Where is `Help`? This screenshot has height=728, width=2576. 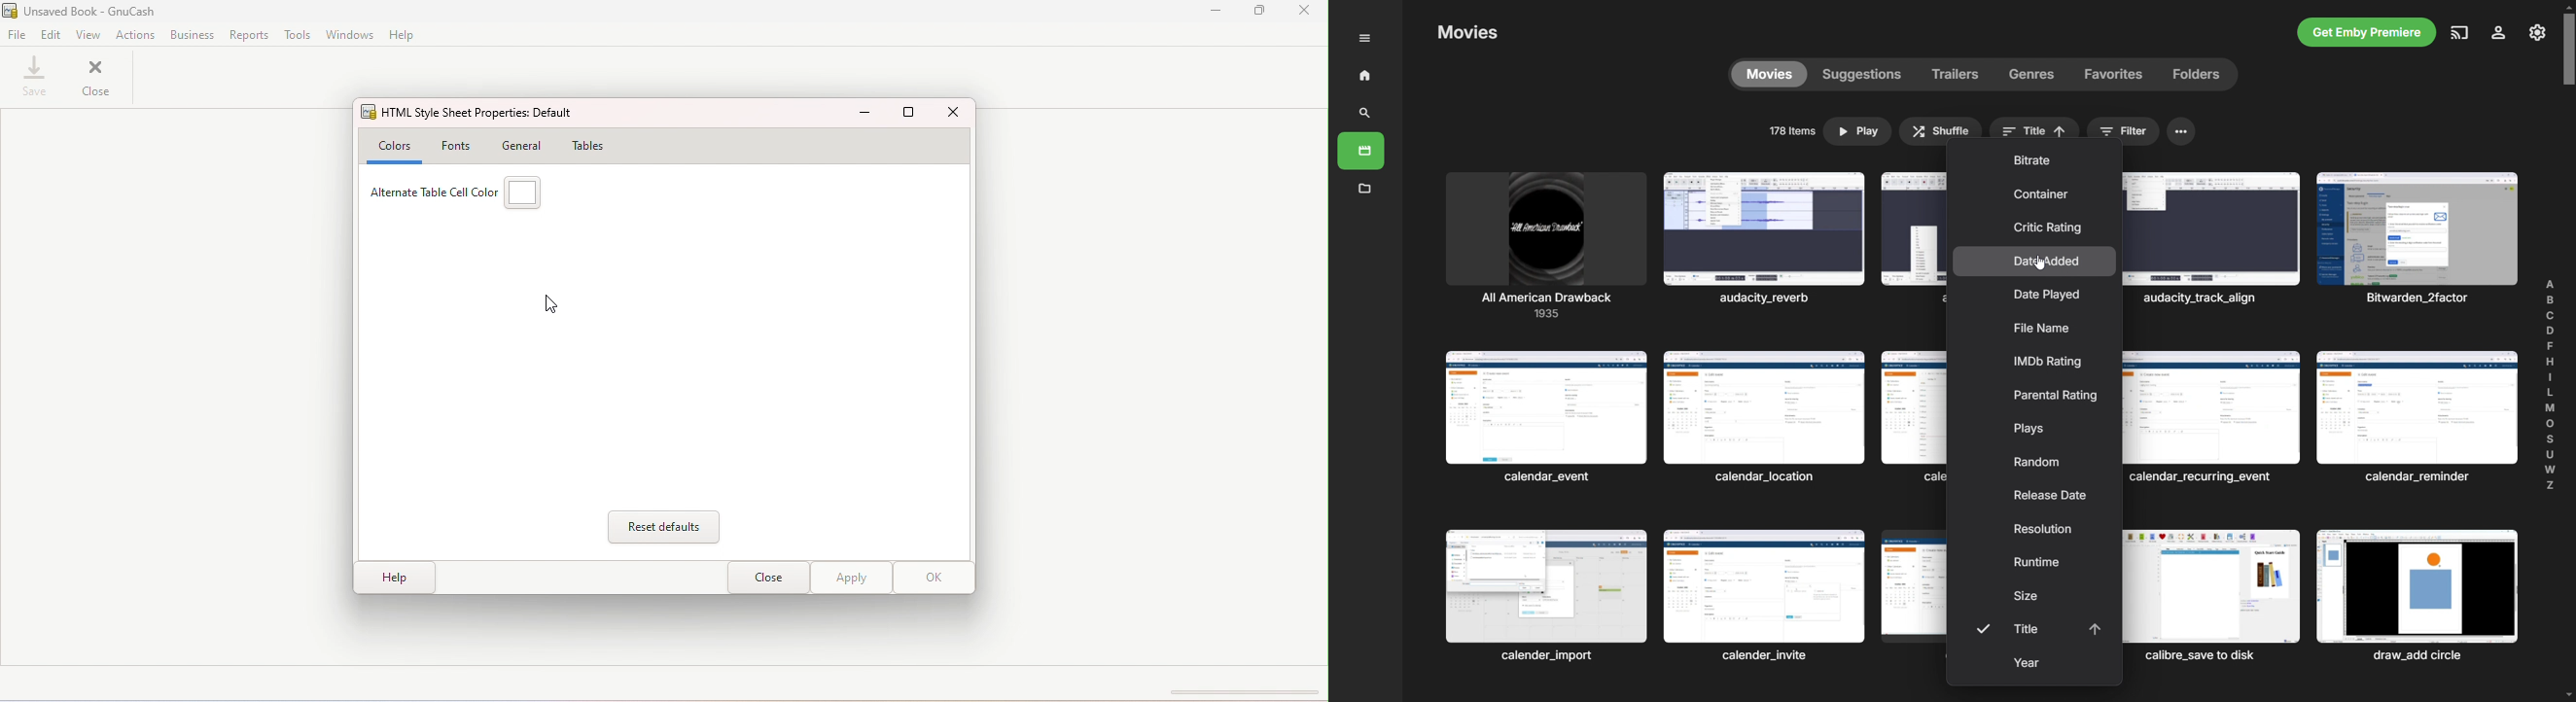 Help is located at coordinates (405, 35).